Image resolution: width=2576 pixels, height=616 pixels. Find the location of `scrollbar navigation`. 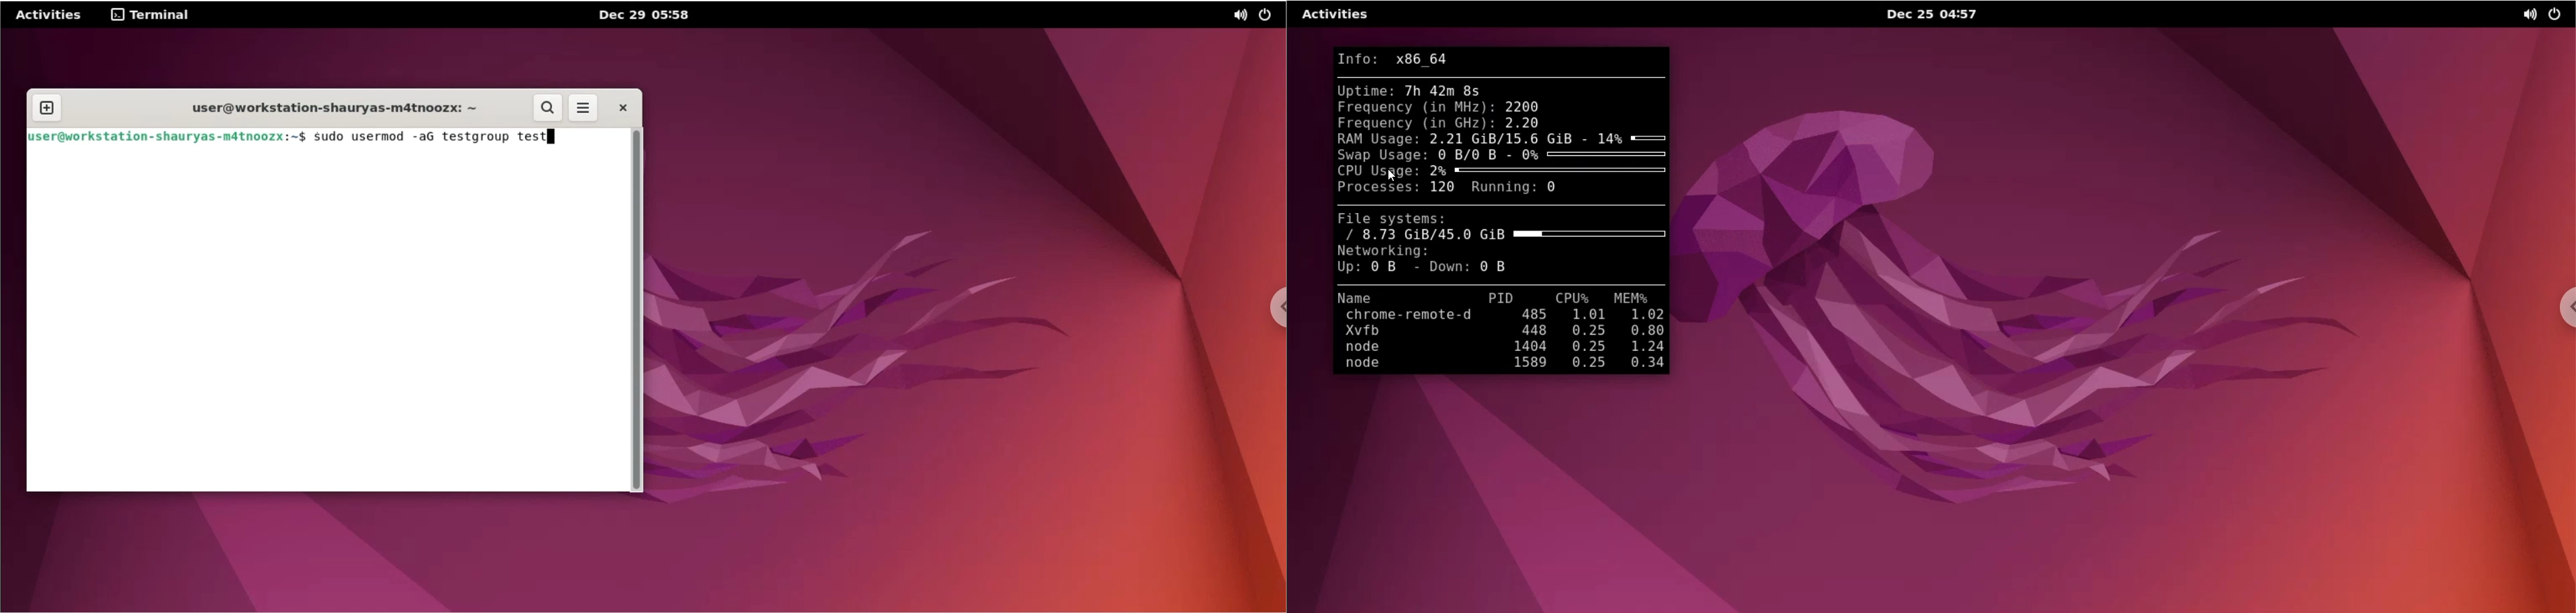

scrollbar navigation is located at coordinates (641, 311).